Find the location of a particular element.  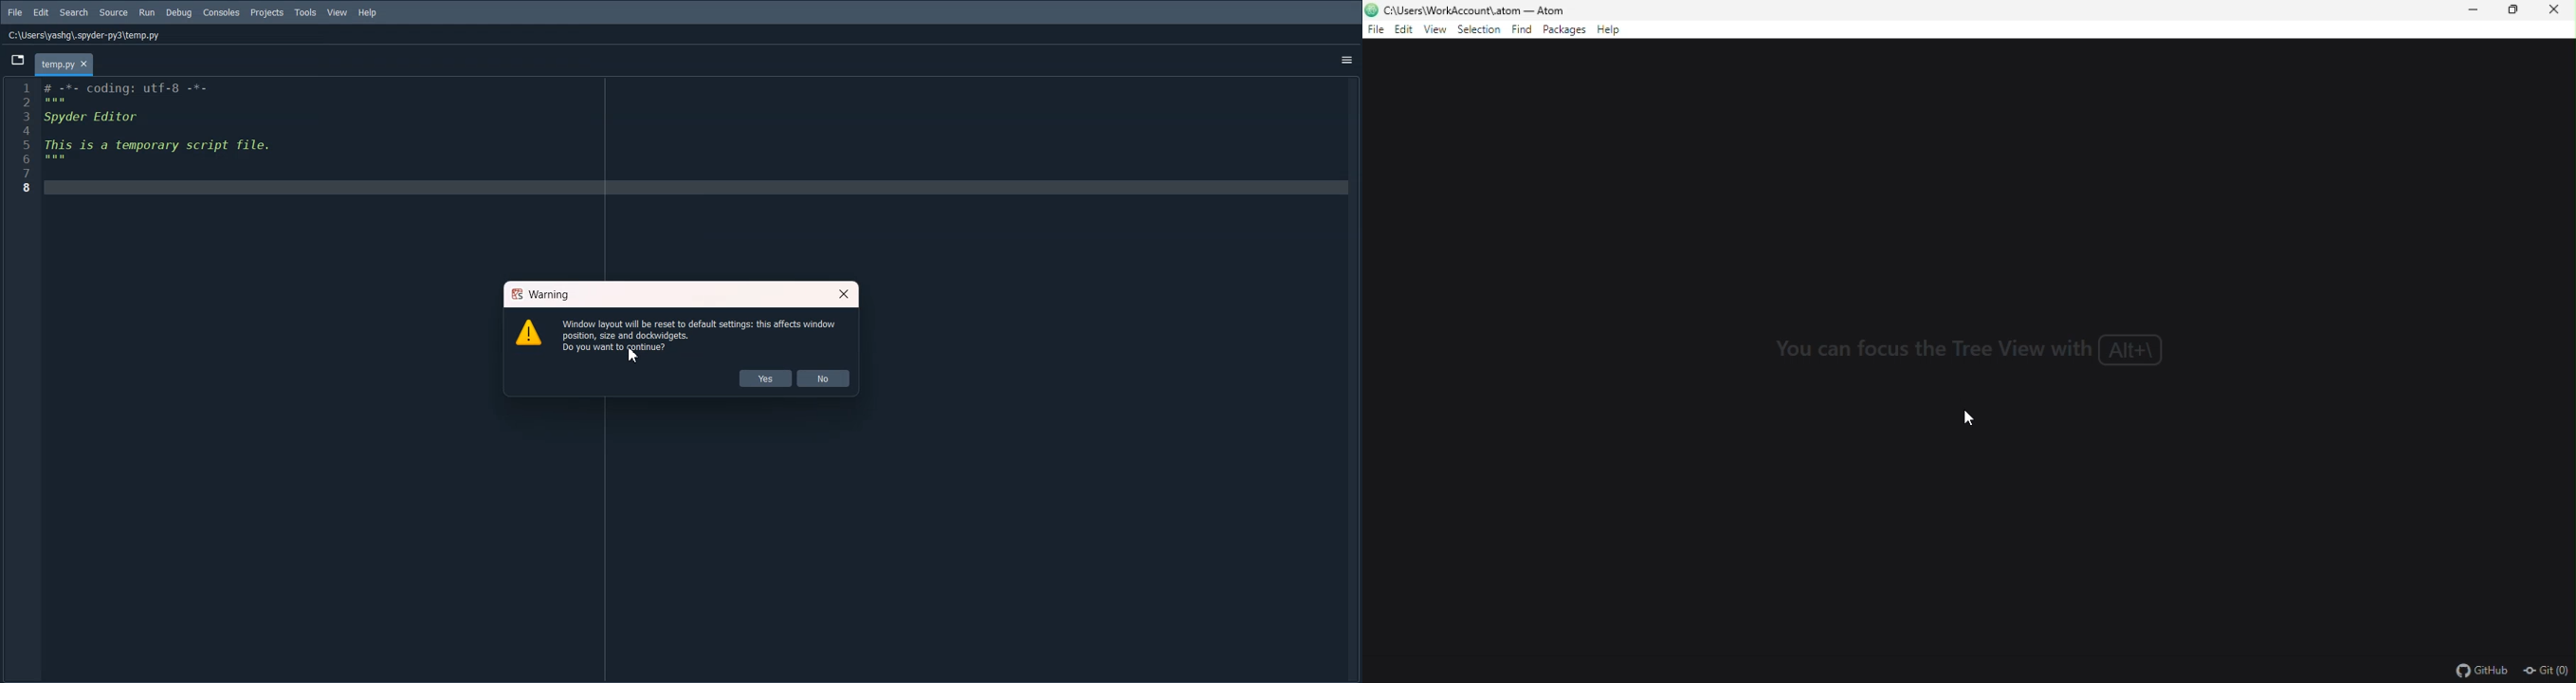

find is located at coordinates (1520, 29).